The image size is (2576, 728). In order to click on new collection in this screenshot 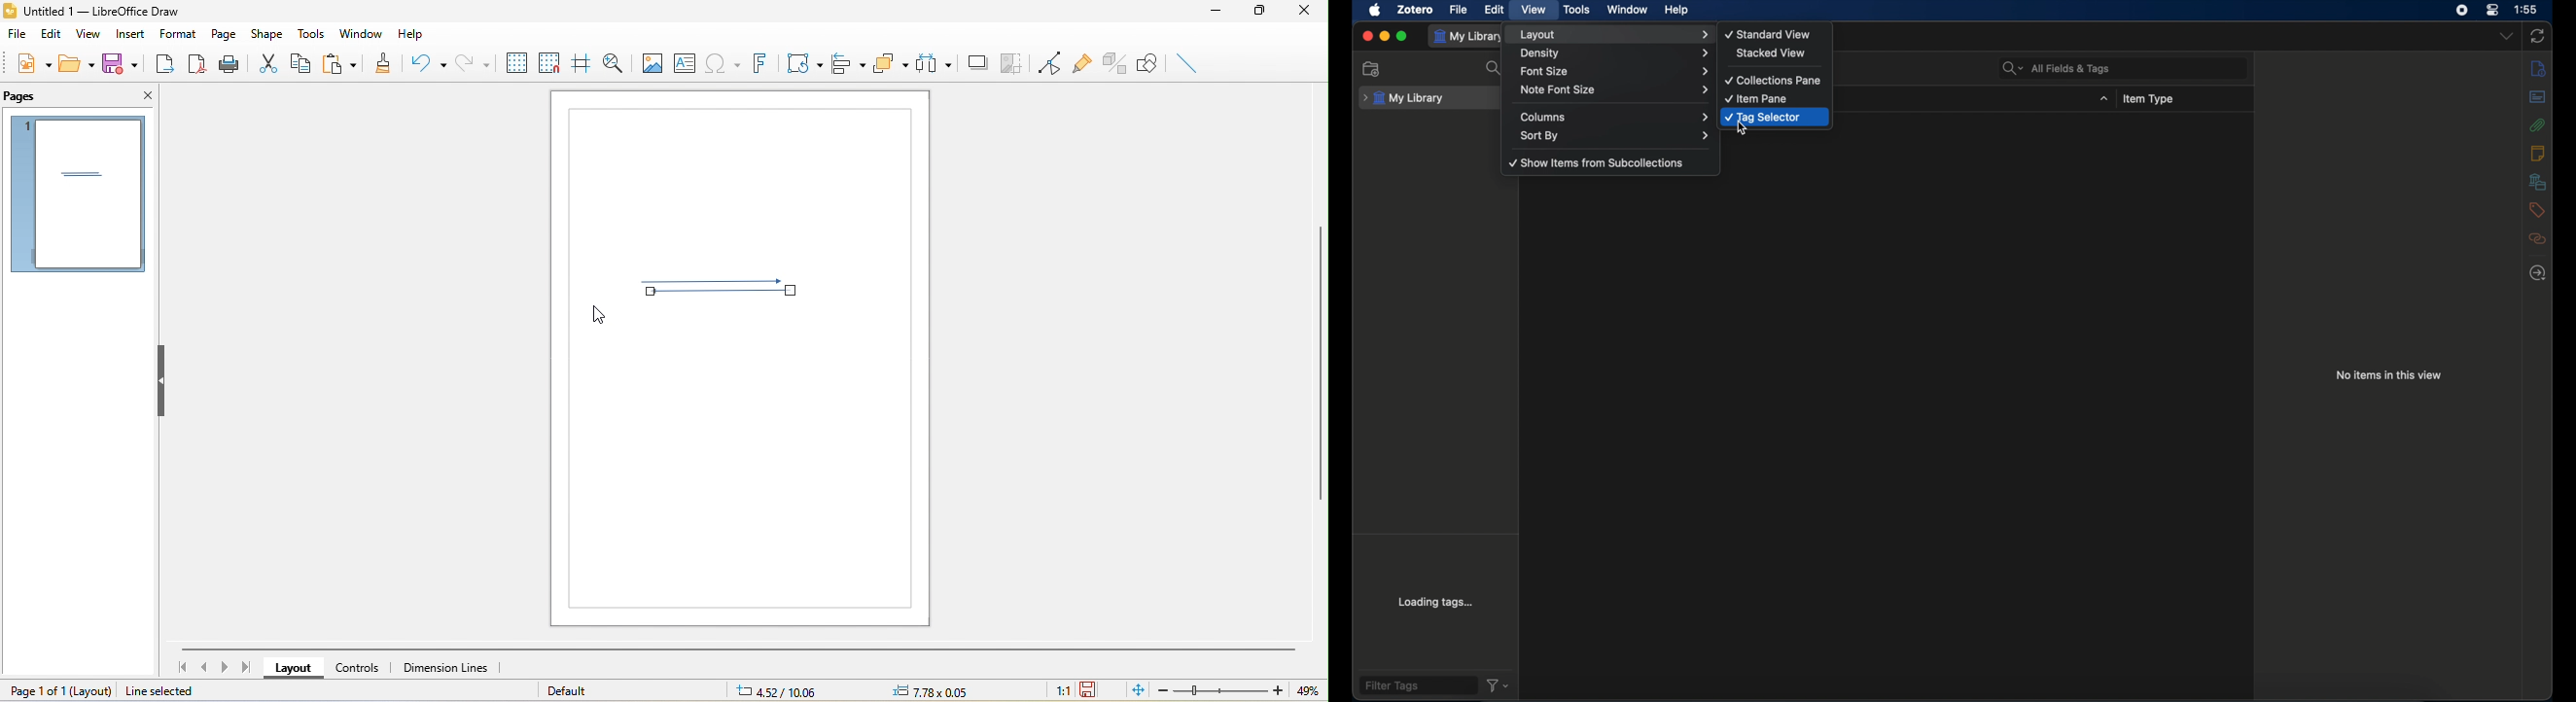, I will do `click(1373, 70)`.